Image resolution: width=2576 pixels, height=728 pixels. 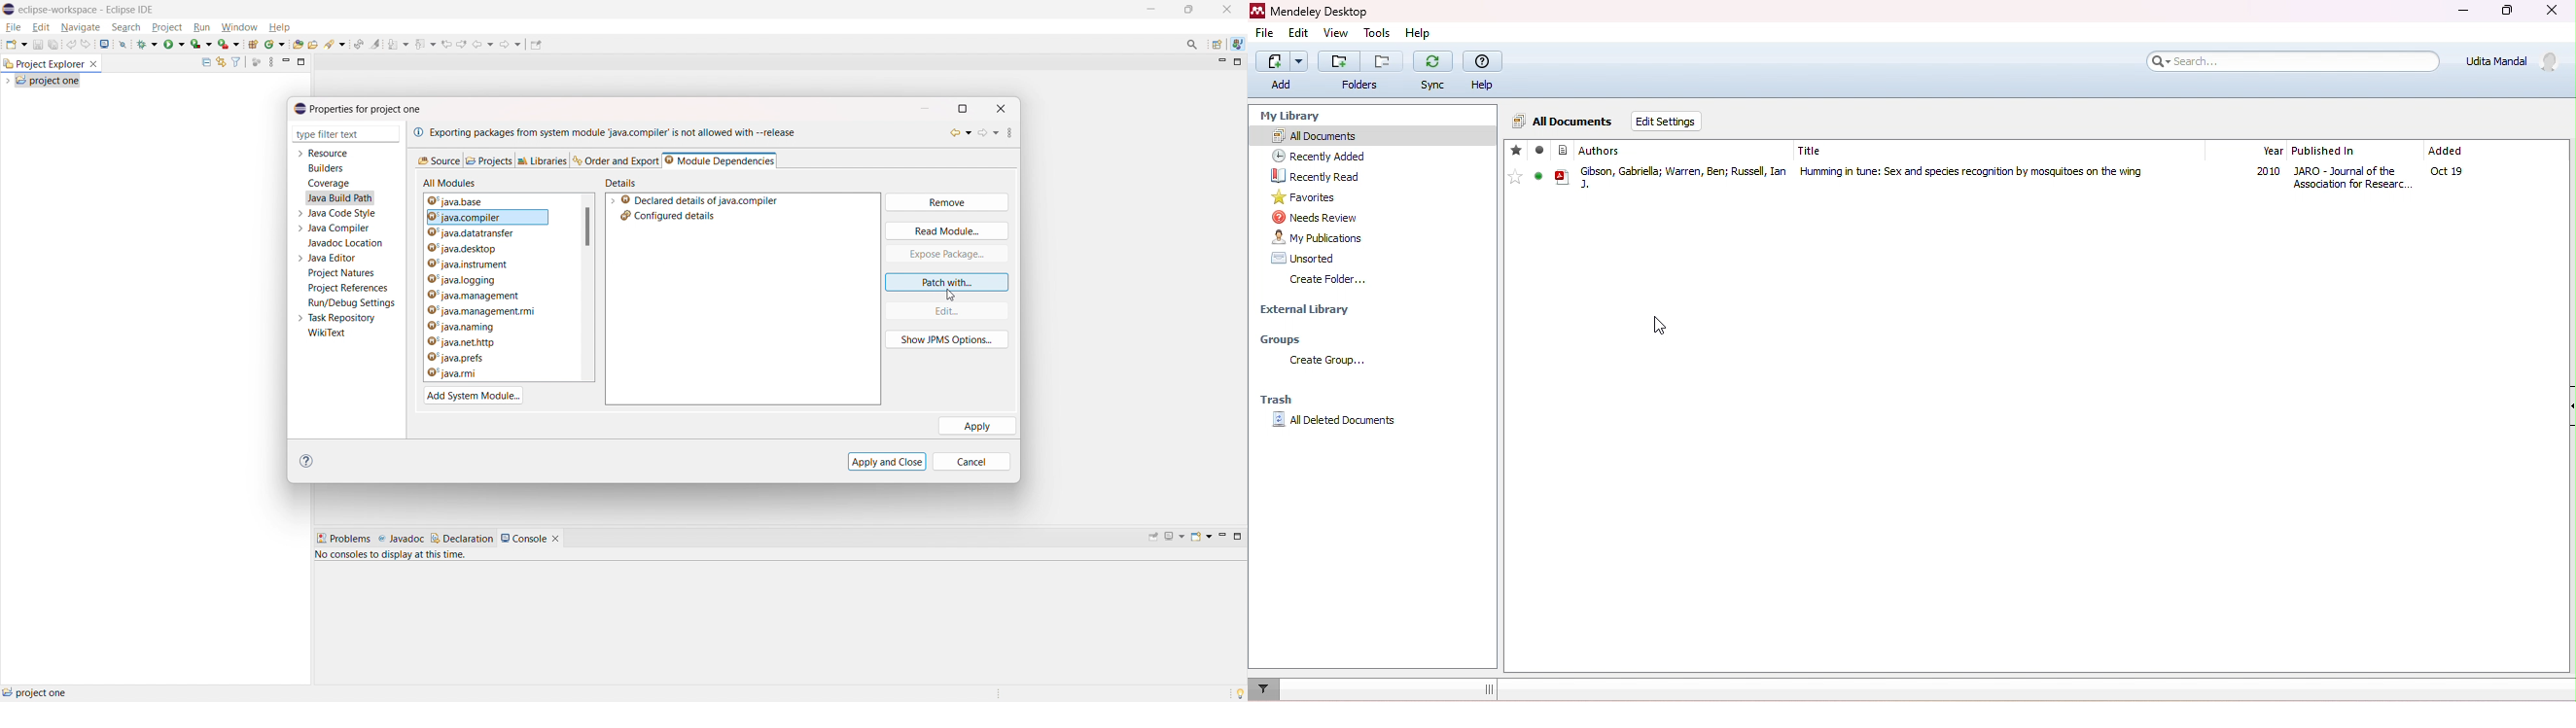 What do you see at coordinates (1317, 237) in the screenshot?
I see `my publication` at bounding box center [1317, 237].